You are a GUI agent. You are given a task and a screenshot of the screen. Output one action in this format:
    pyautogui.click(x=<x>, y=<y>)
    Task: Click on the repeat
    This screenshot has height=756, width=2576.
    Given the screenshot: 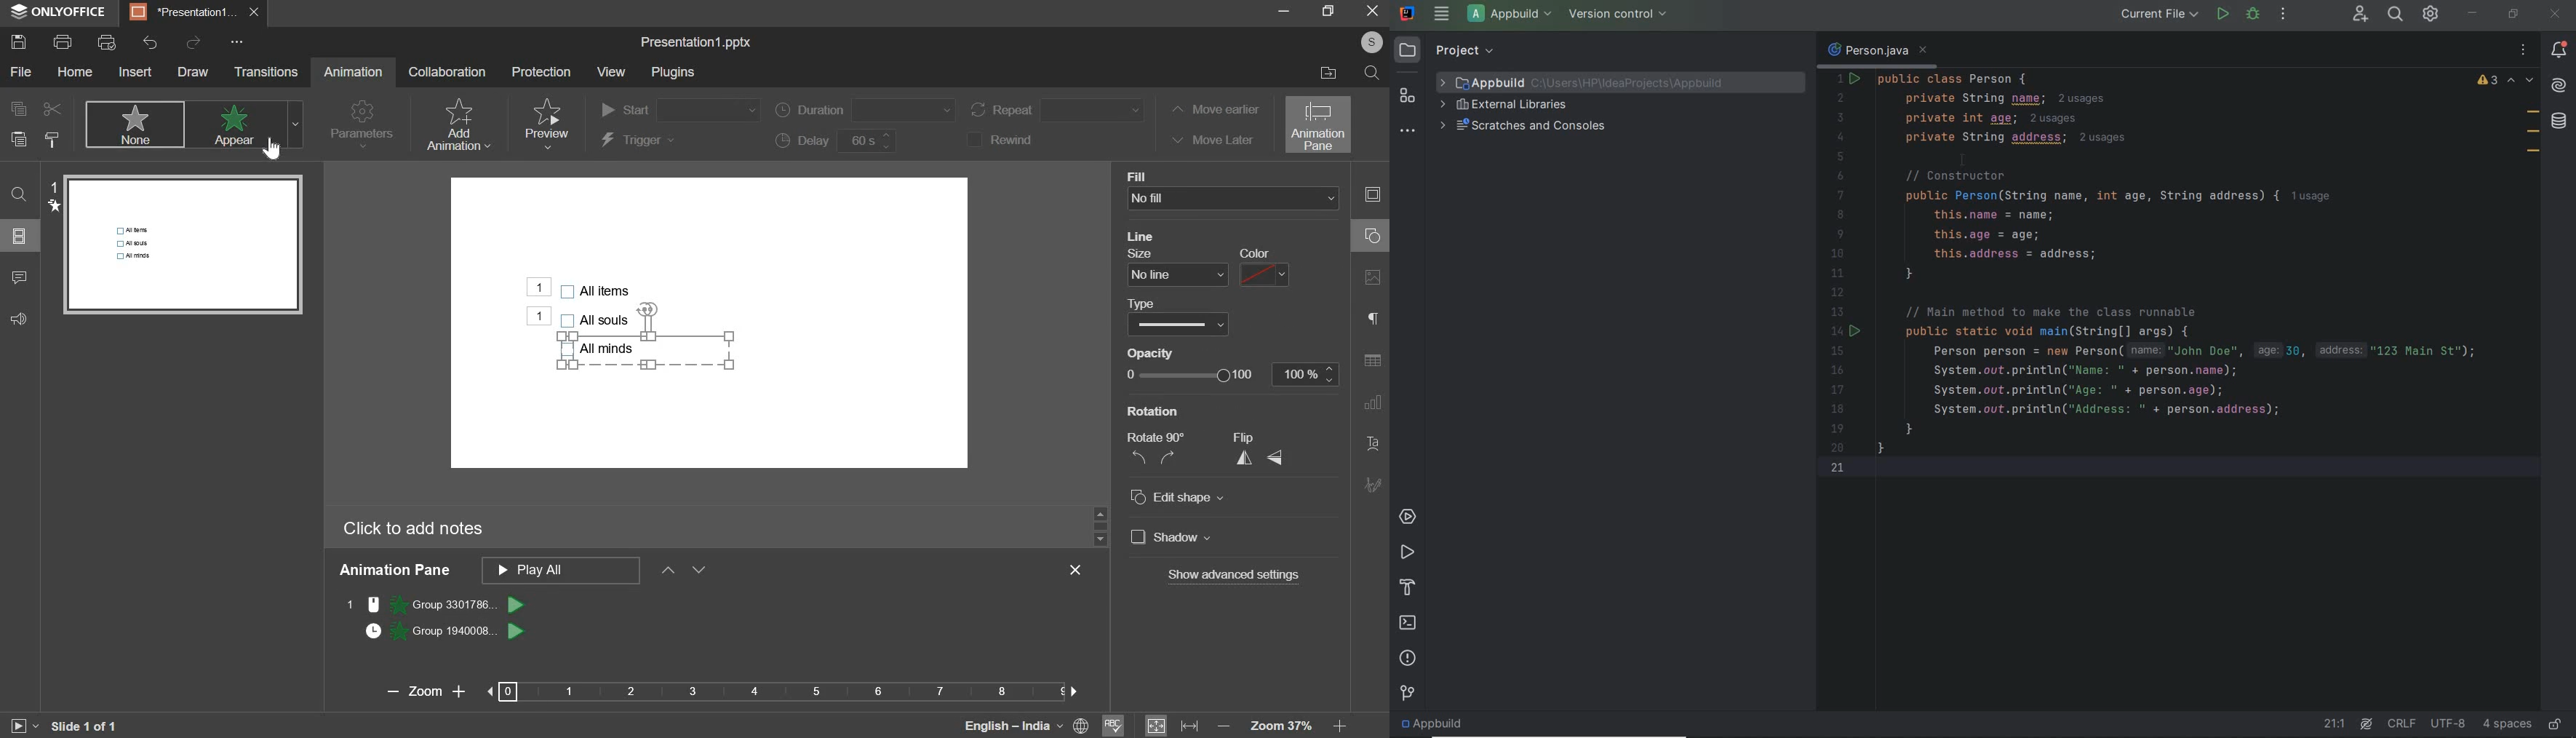 What is the action you would take?
    pyautogui.click(x=1060, y=110)
    